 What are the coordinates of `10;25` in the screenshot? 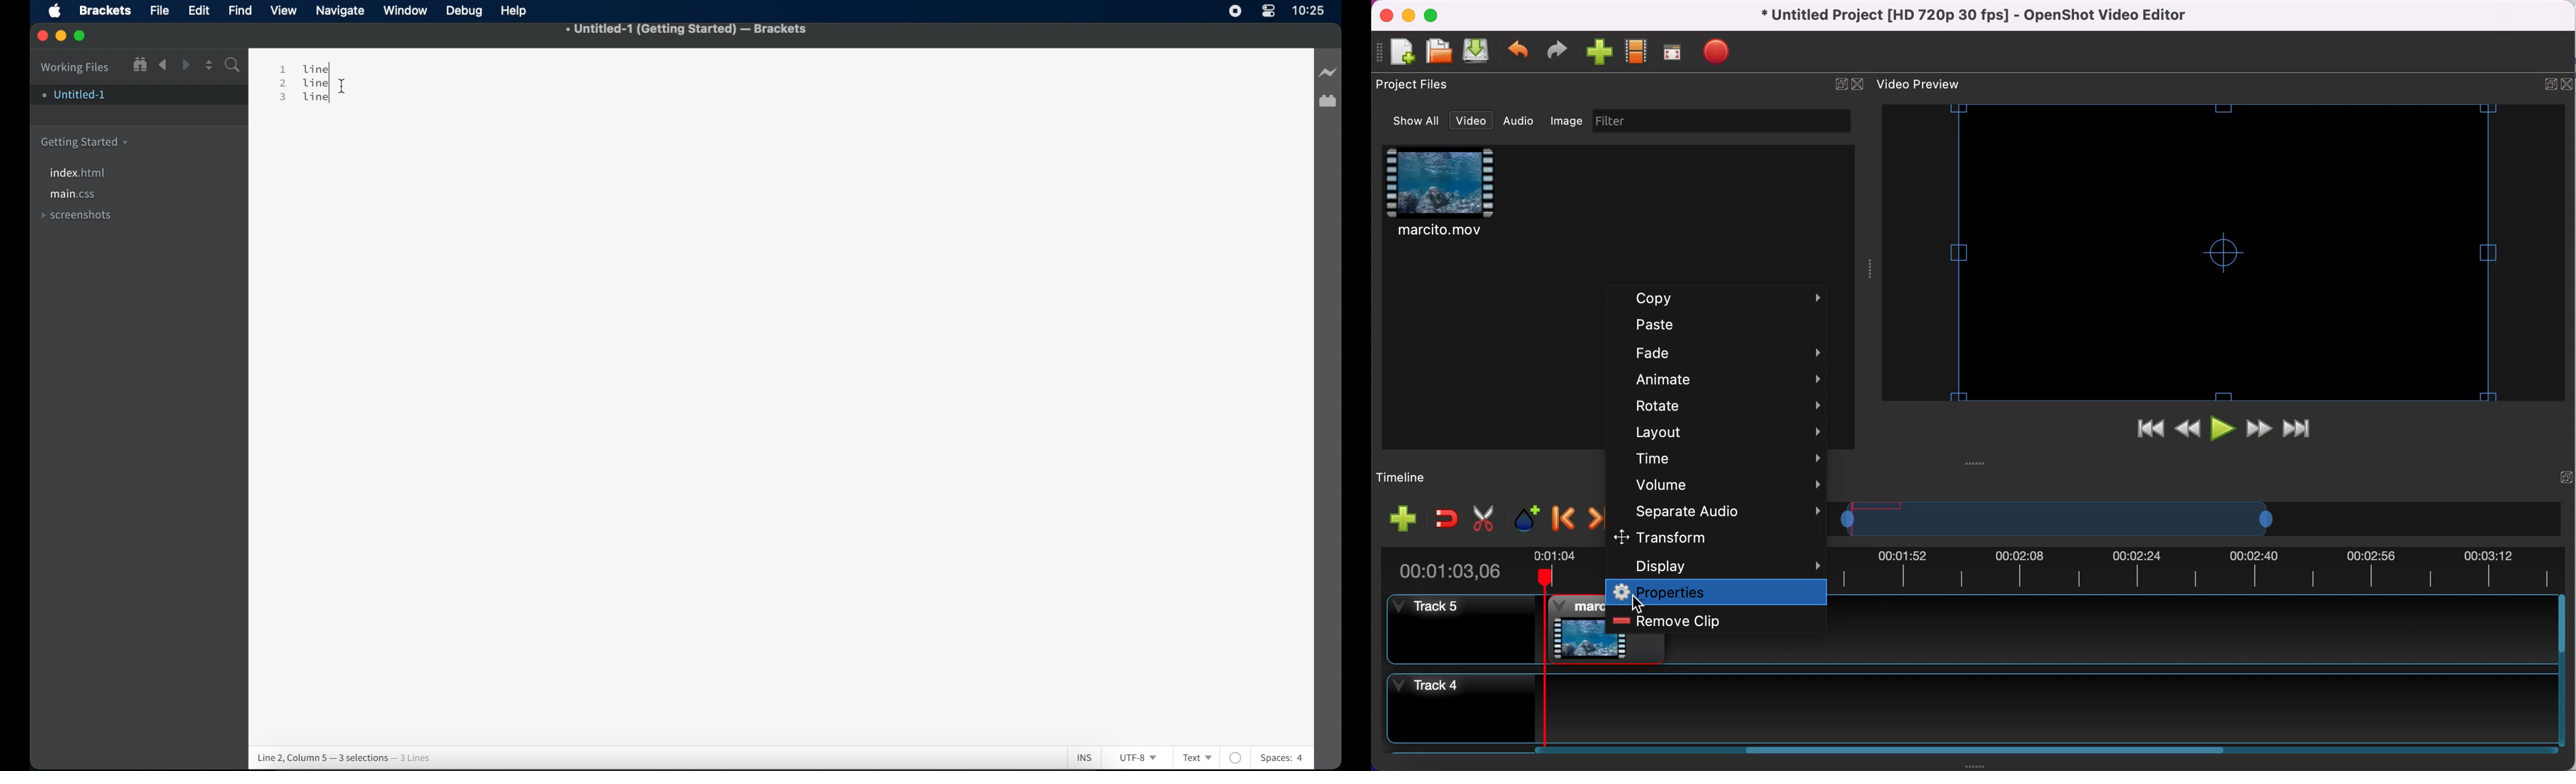 It's located at (1309, 14).